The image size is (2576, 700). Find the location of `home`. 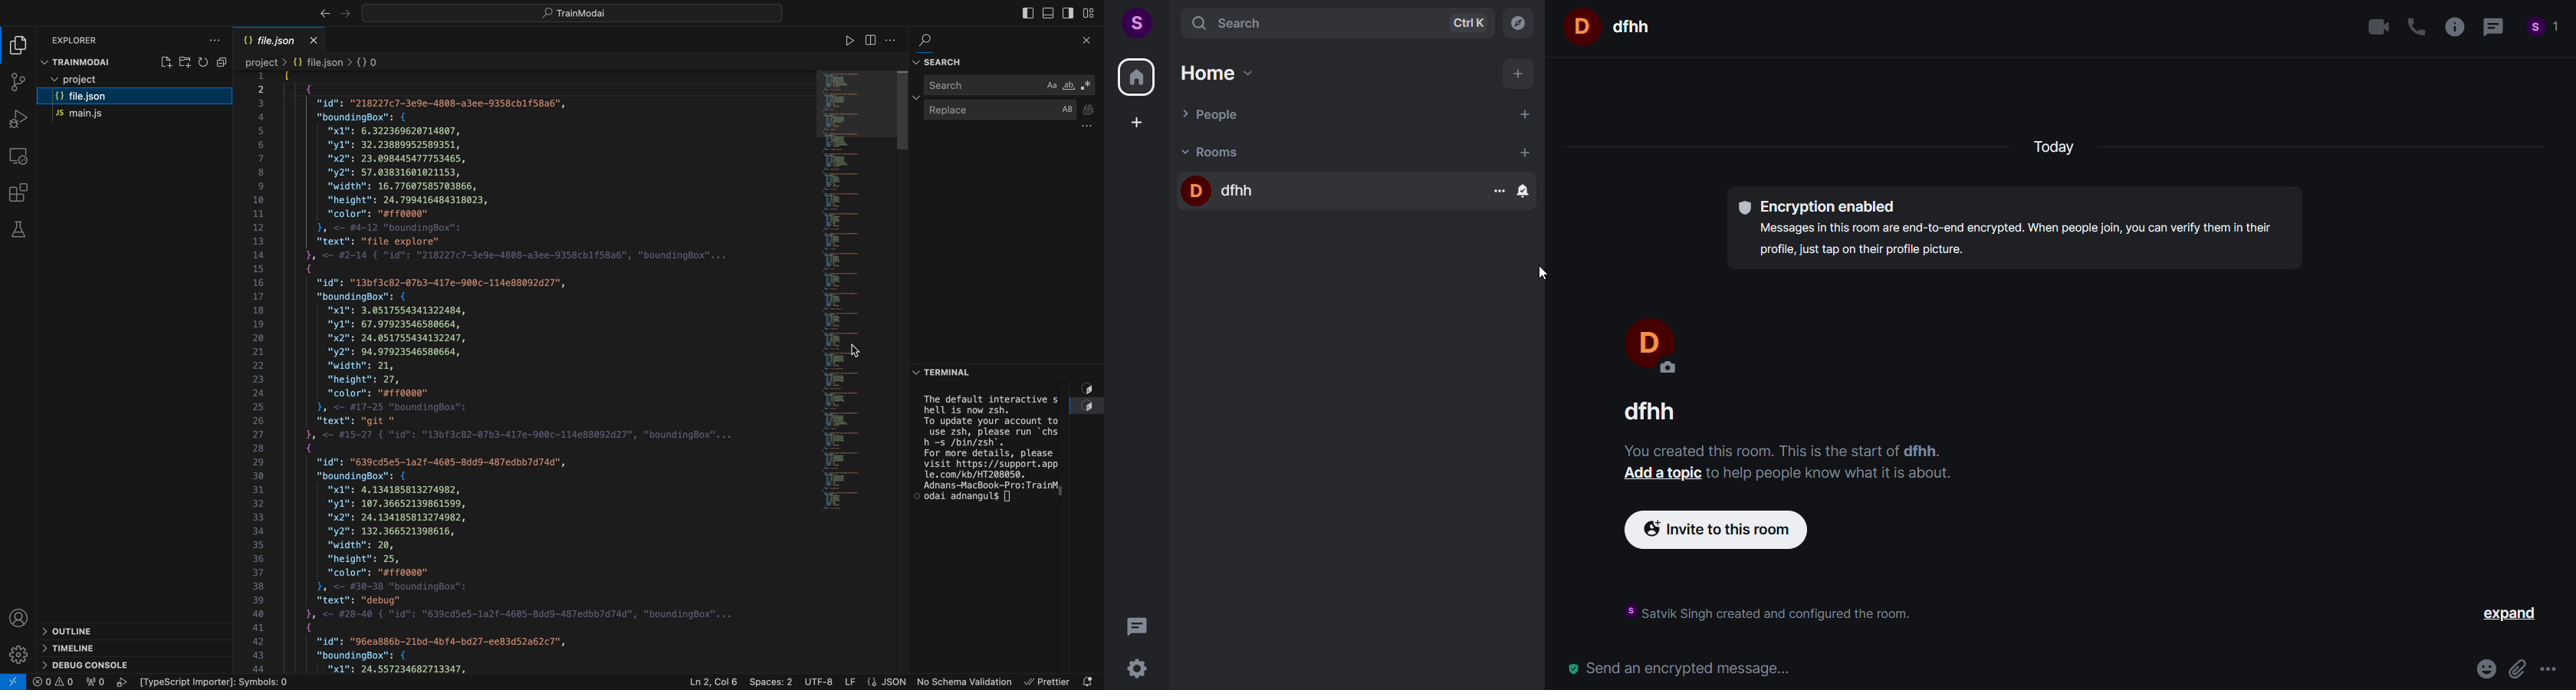

home is located at coordinates (1228, 73).